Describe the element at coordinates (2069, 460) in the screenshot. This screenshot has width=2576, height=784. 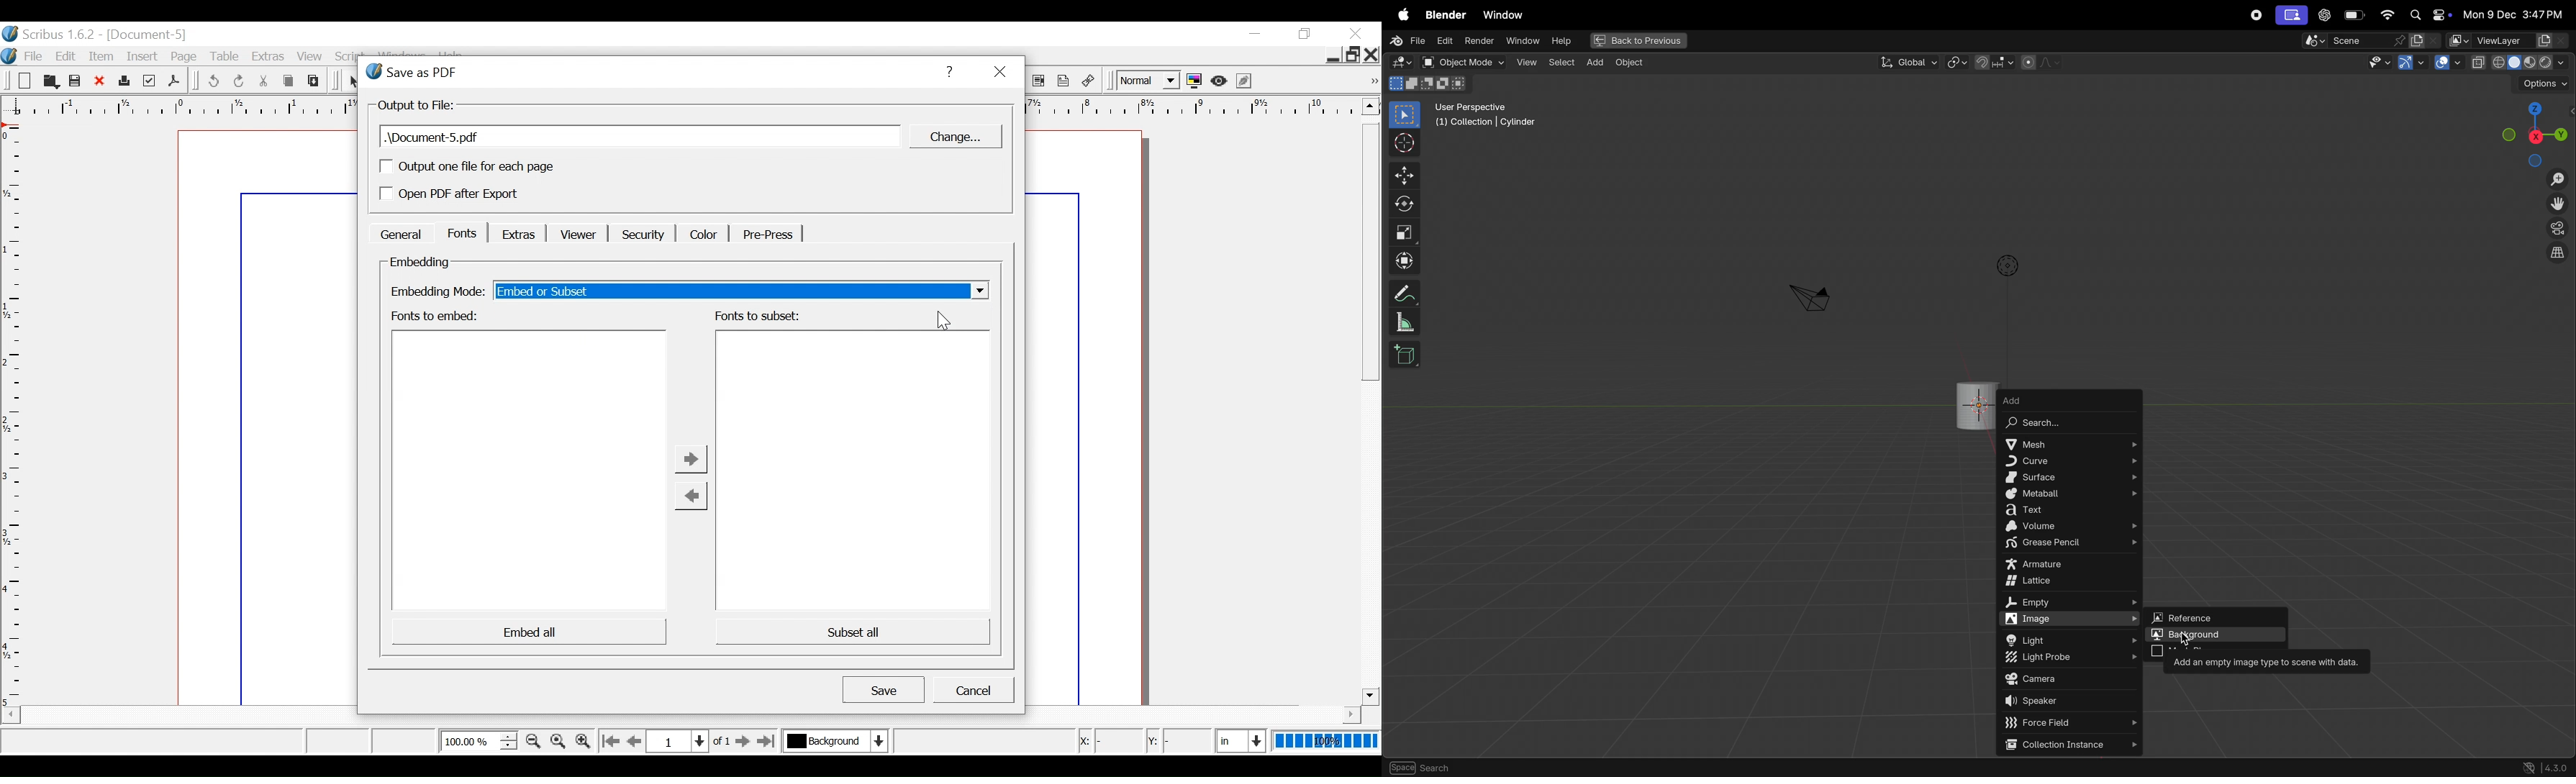
I see `curve` at that location.